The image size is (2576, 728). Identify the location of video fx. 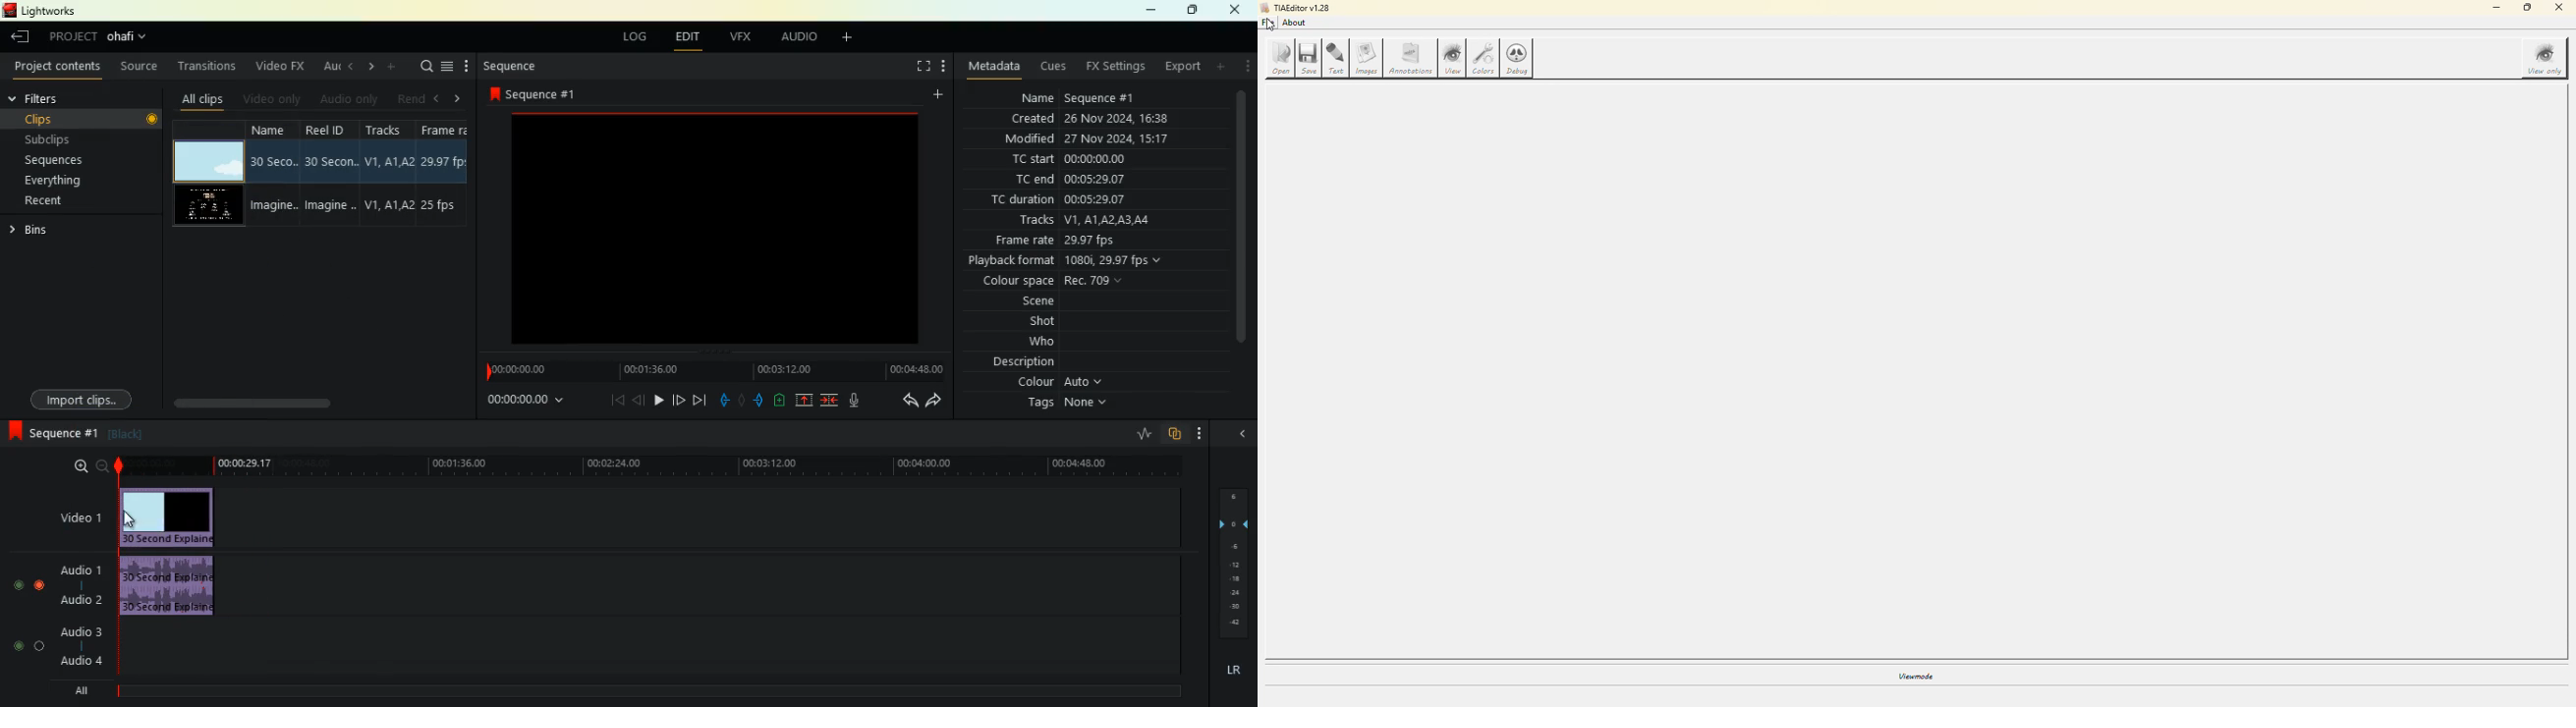
(282, 66).